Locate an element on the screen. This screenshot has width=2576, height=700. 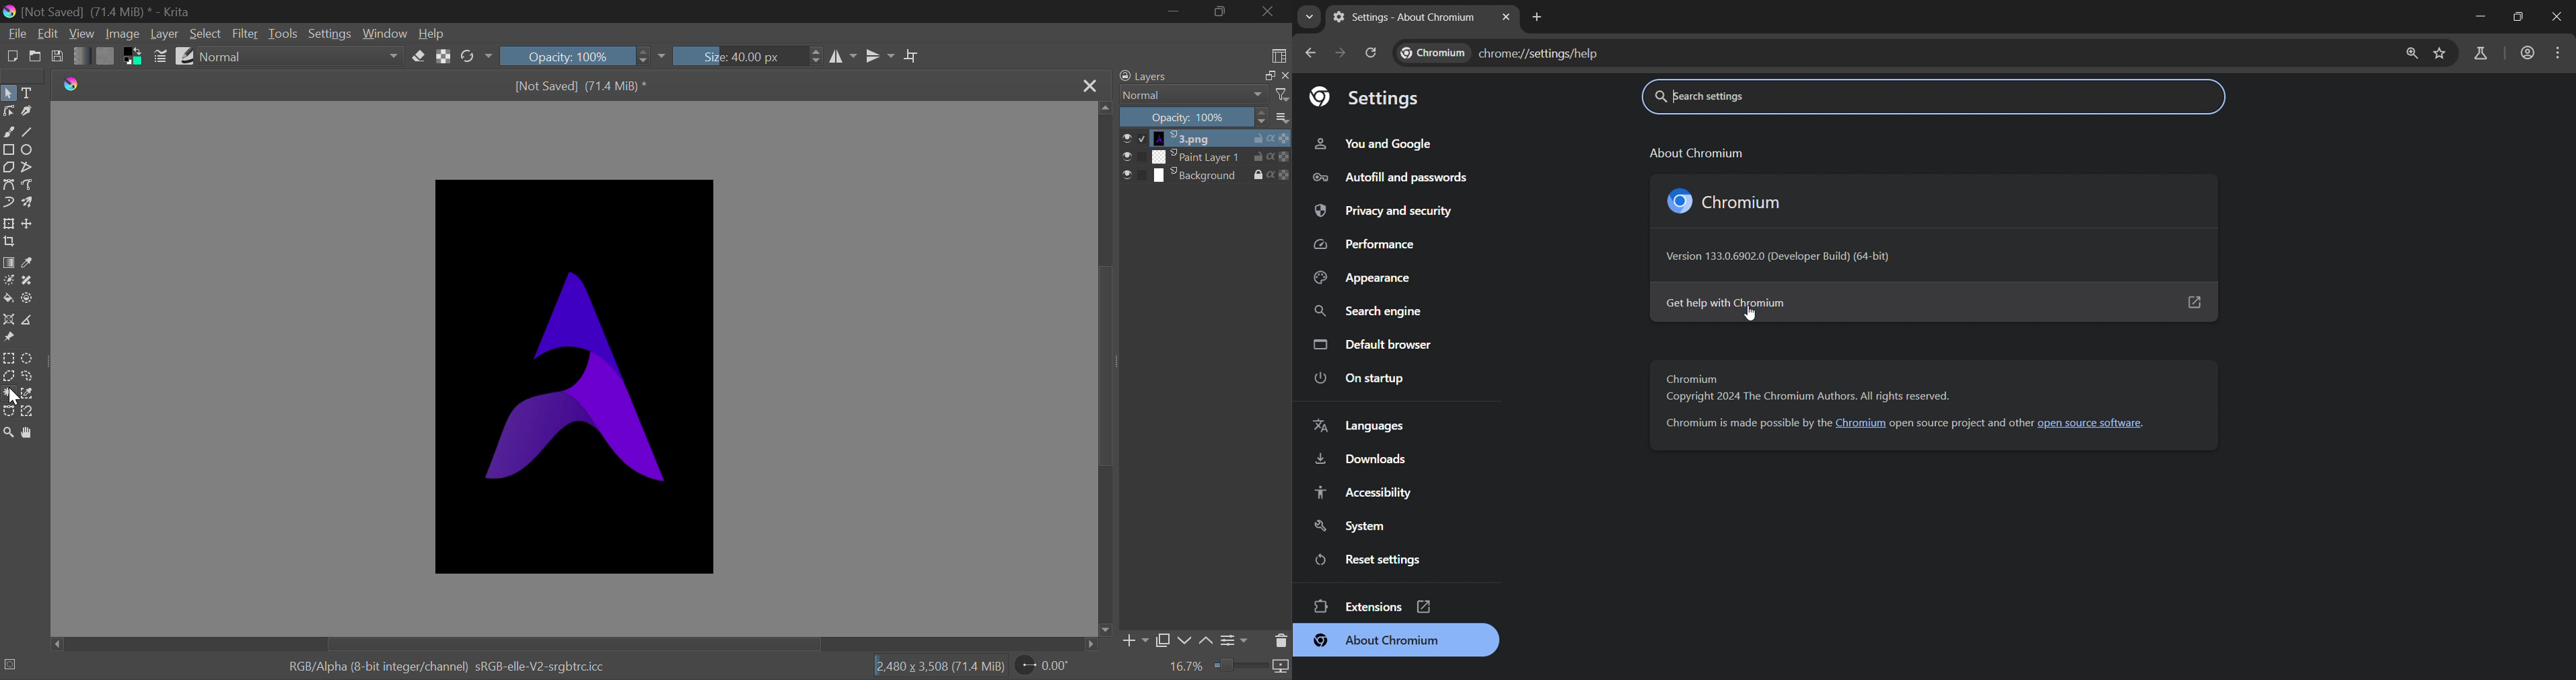
reset settings is located at coordinates (1377, 559).